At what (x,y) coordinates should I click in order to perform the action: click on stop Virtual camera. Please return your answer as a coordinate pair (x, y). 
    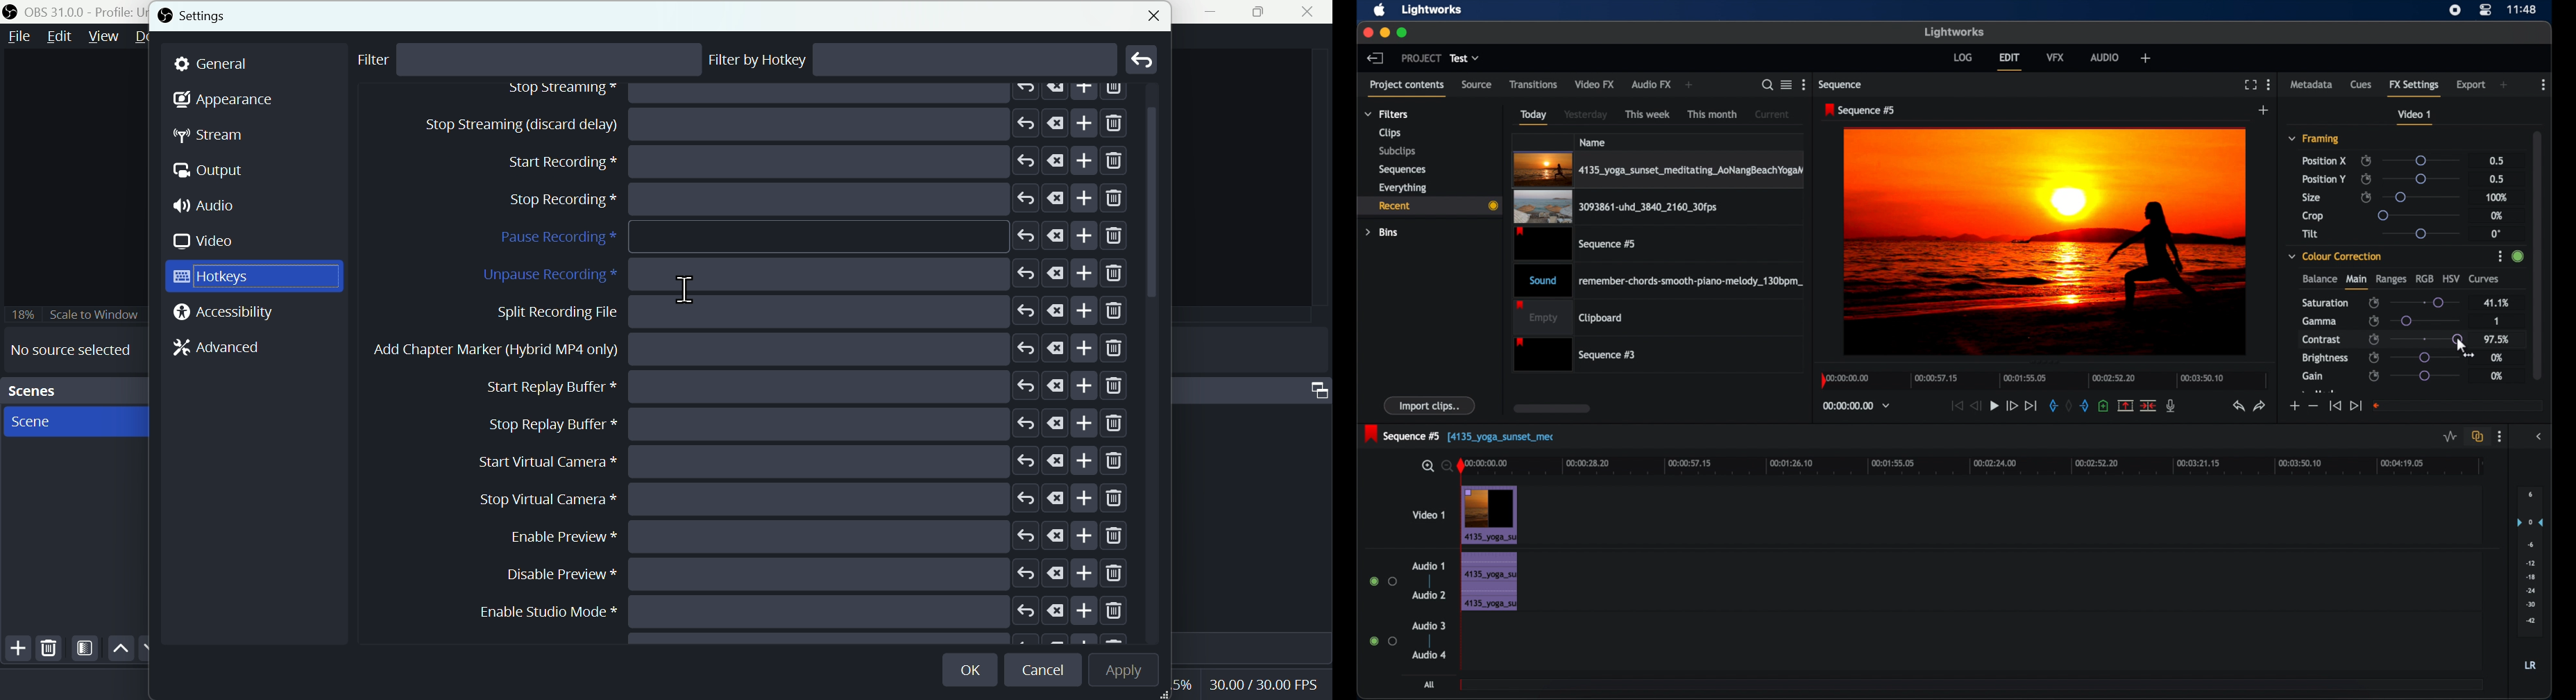
    Looking at the image, I should click on (797, 498).